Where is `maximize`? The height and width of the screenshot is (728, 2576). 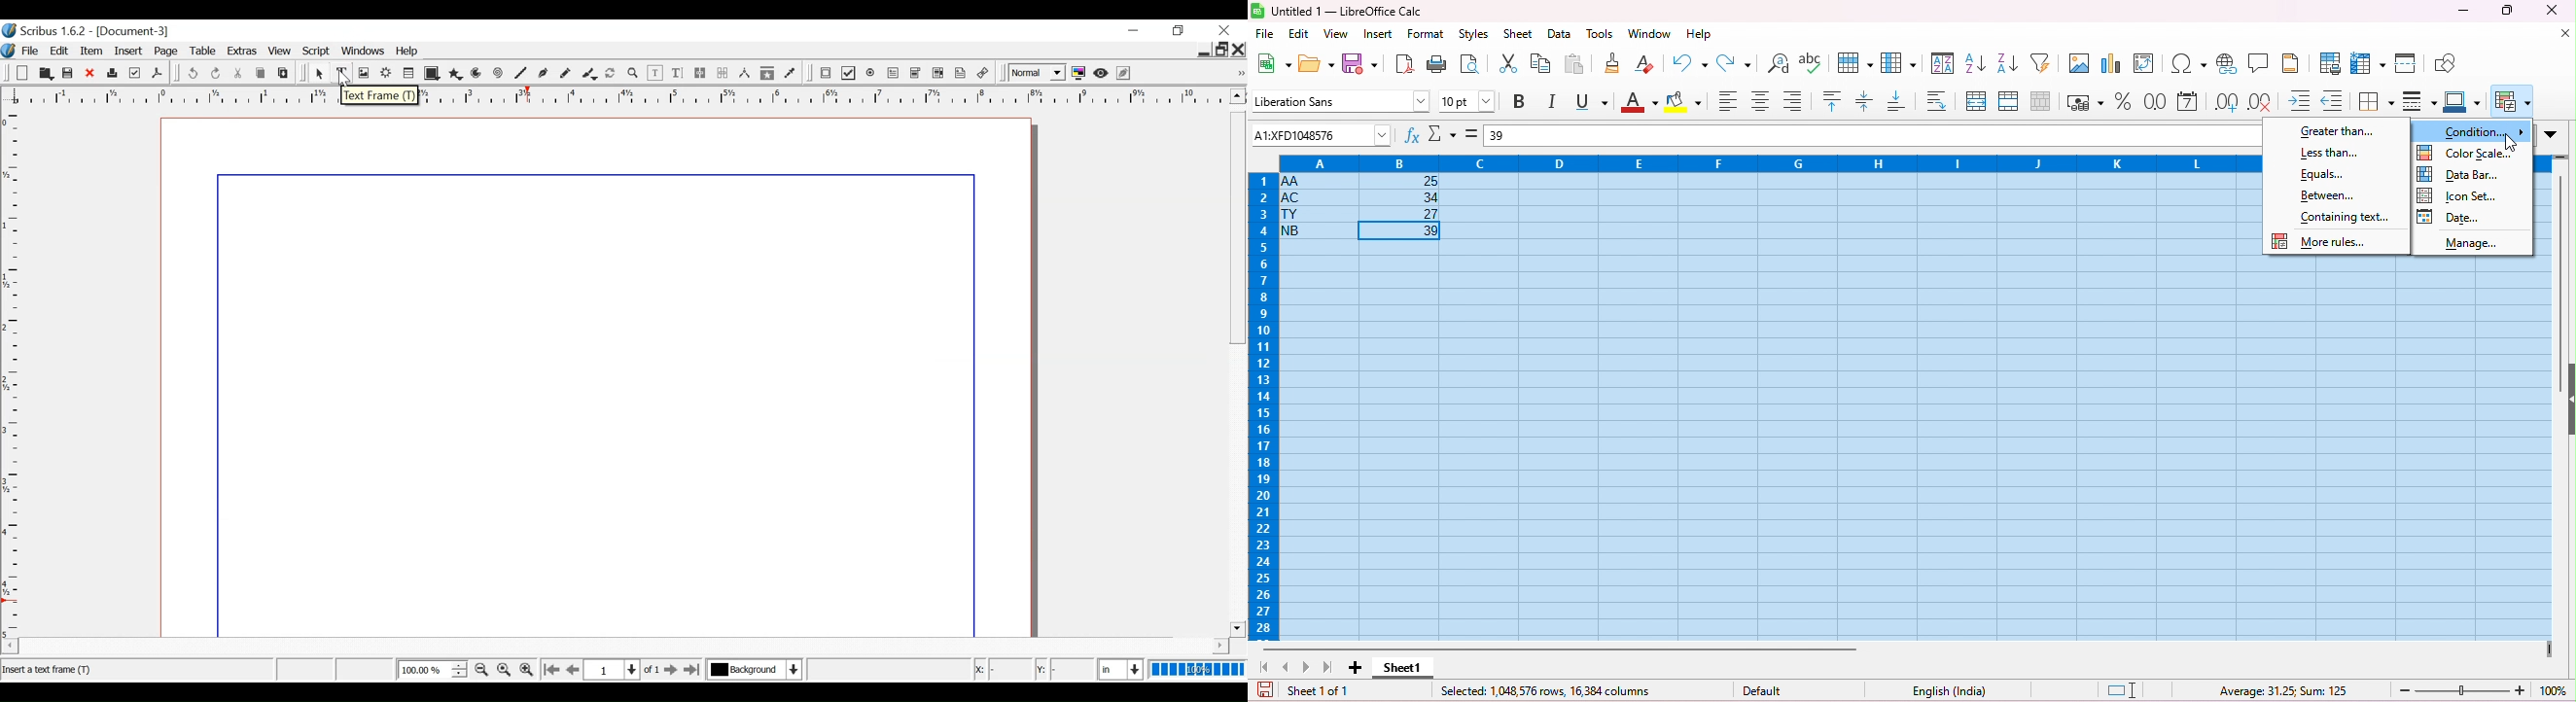 maximize is located at coordinates (2505, 10).